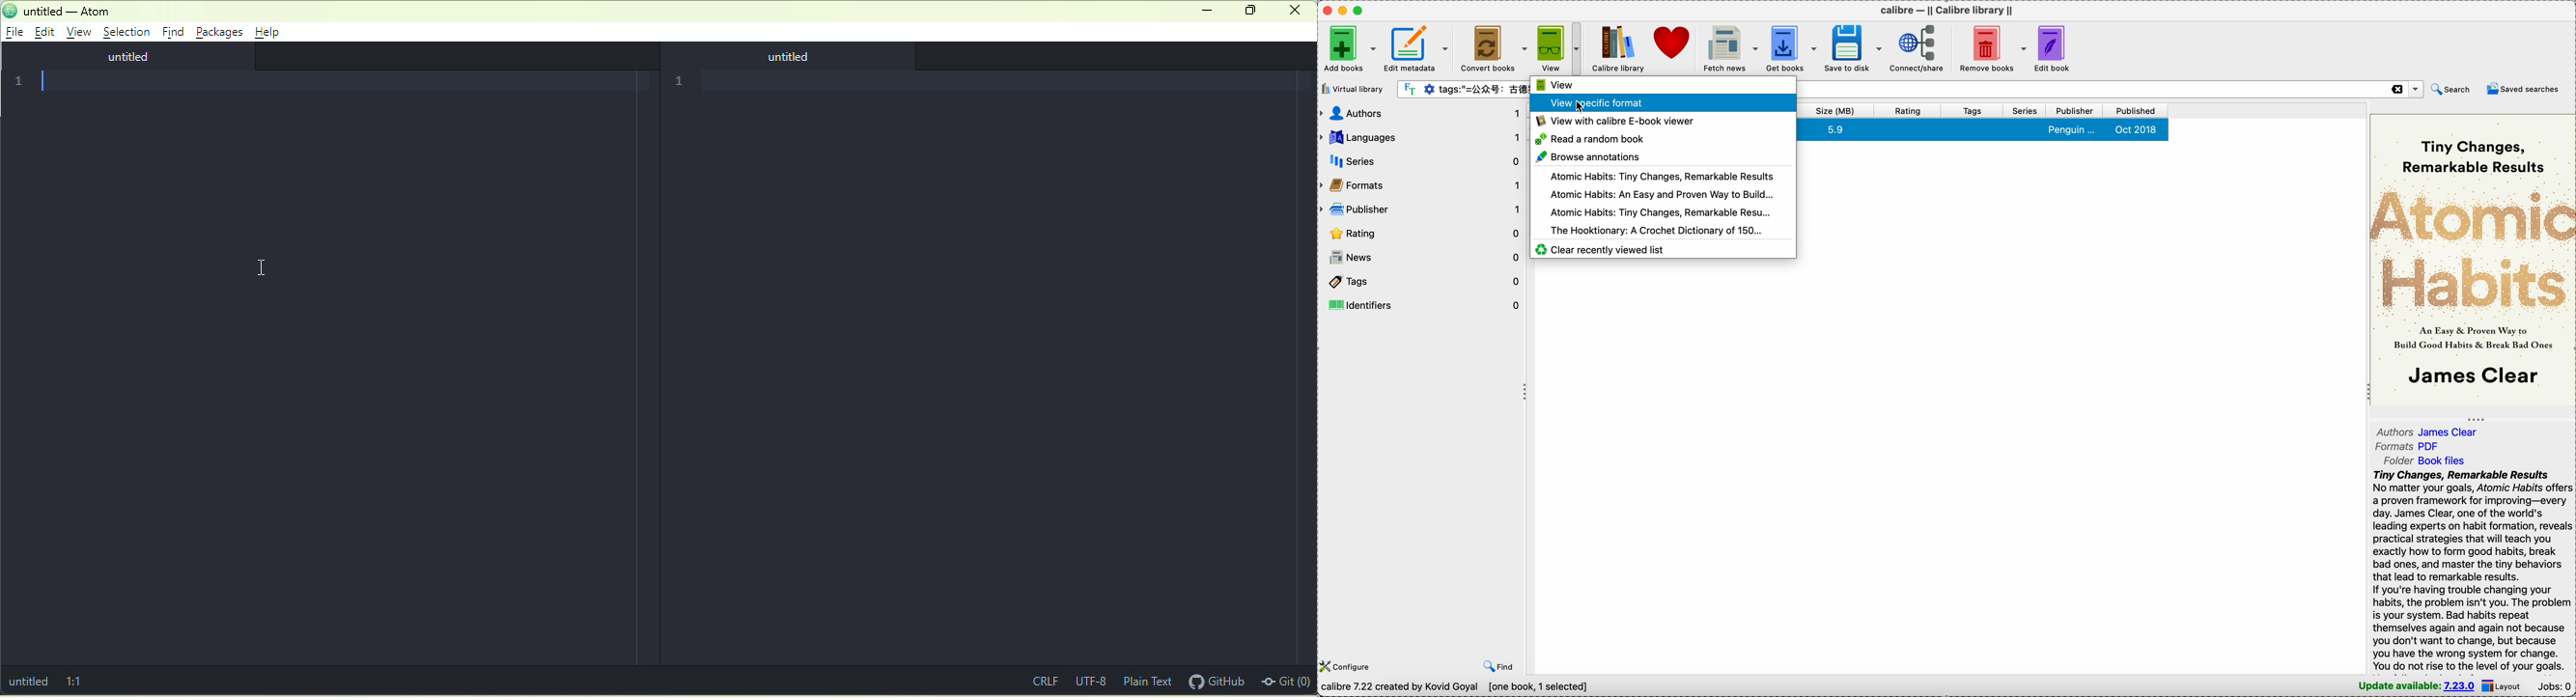  I want to click on publisher, so click(1422, 208).